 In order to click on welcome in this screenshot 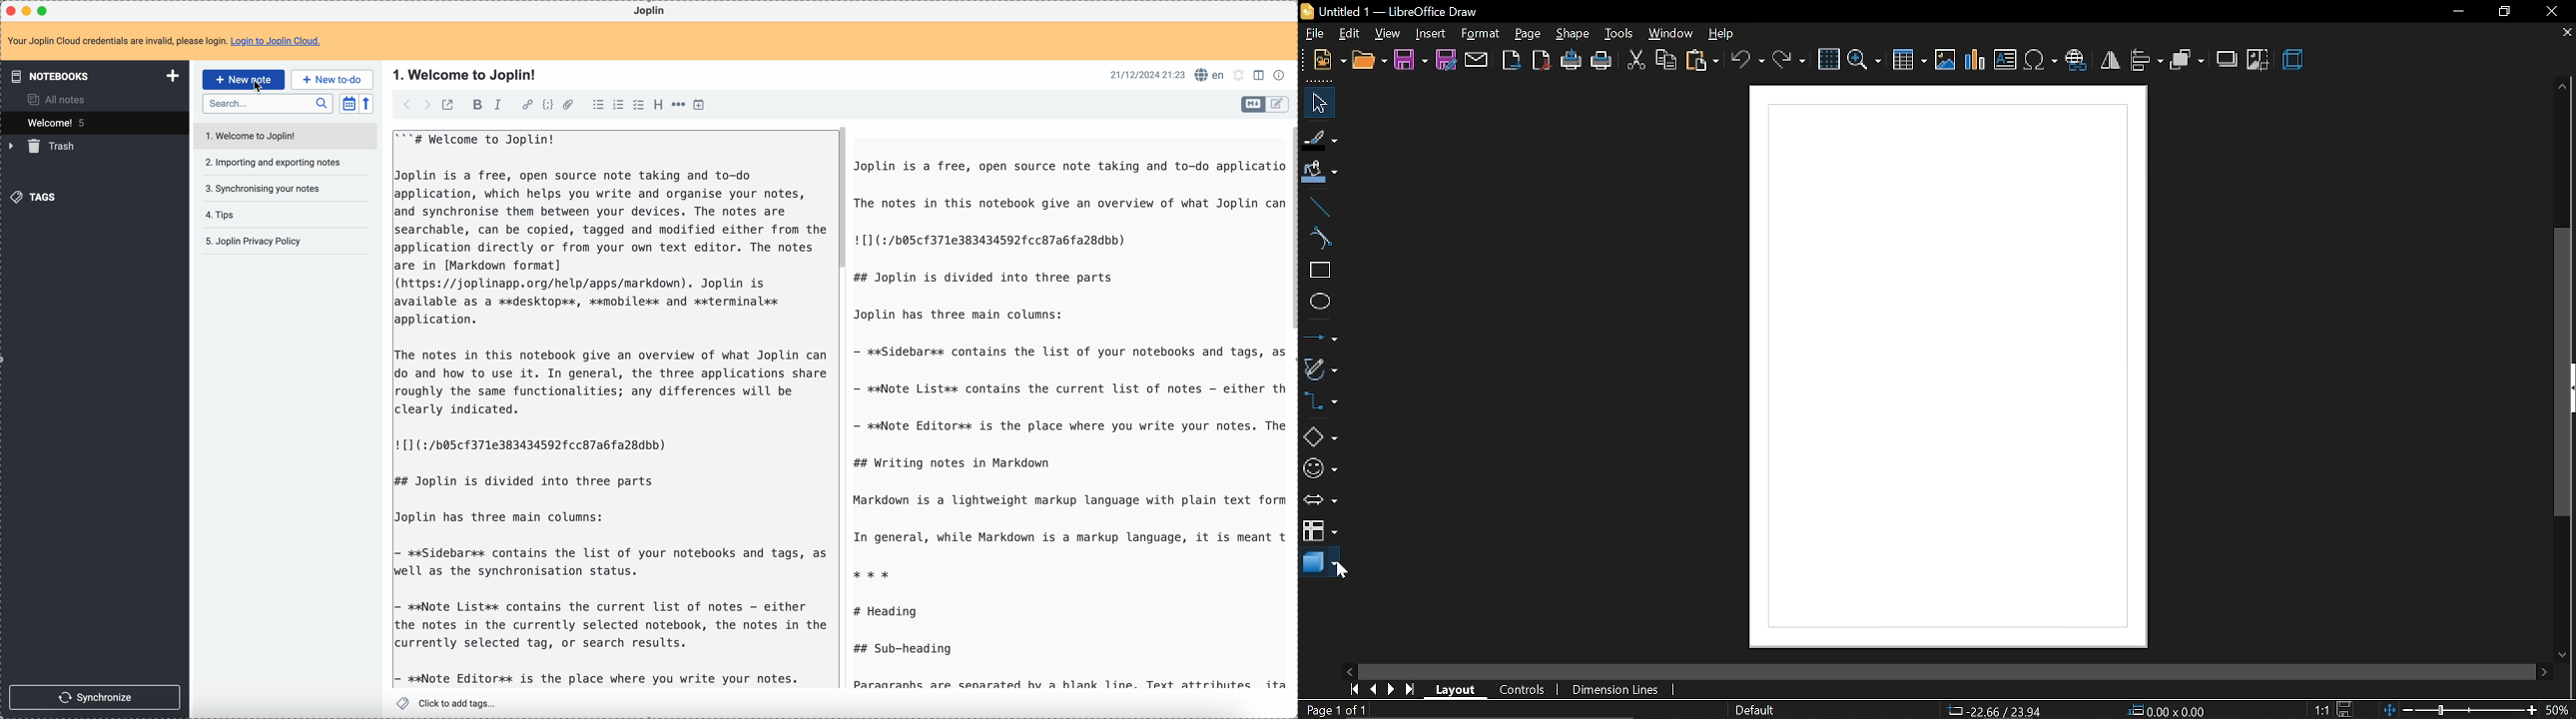, I will do `click(94, 123)`.